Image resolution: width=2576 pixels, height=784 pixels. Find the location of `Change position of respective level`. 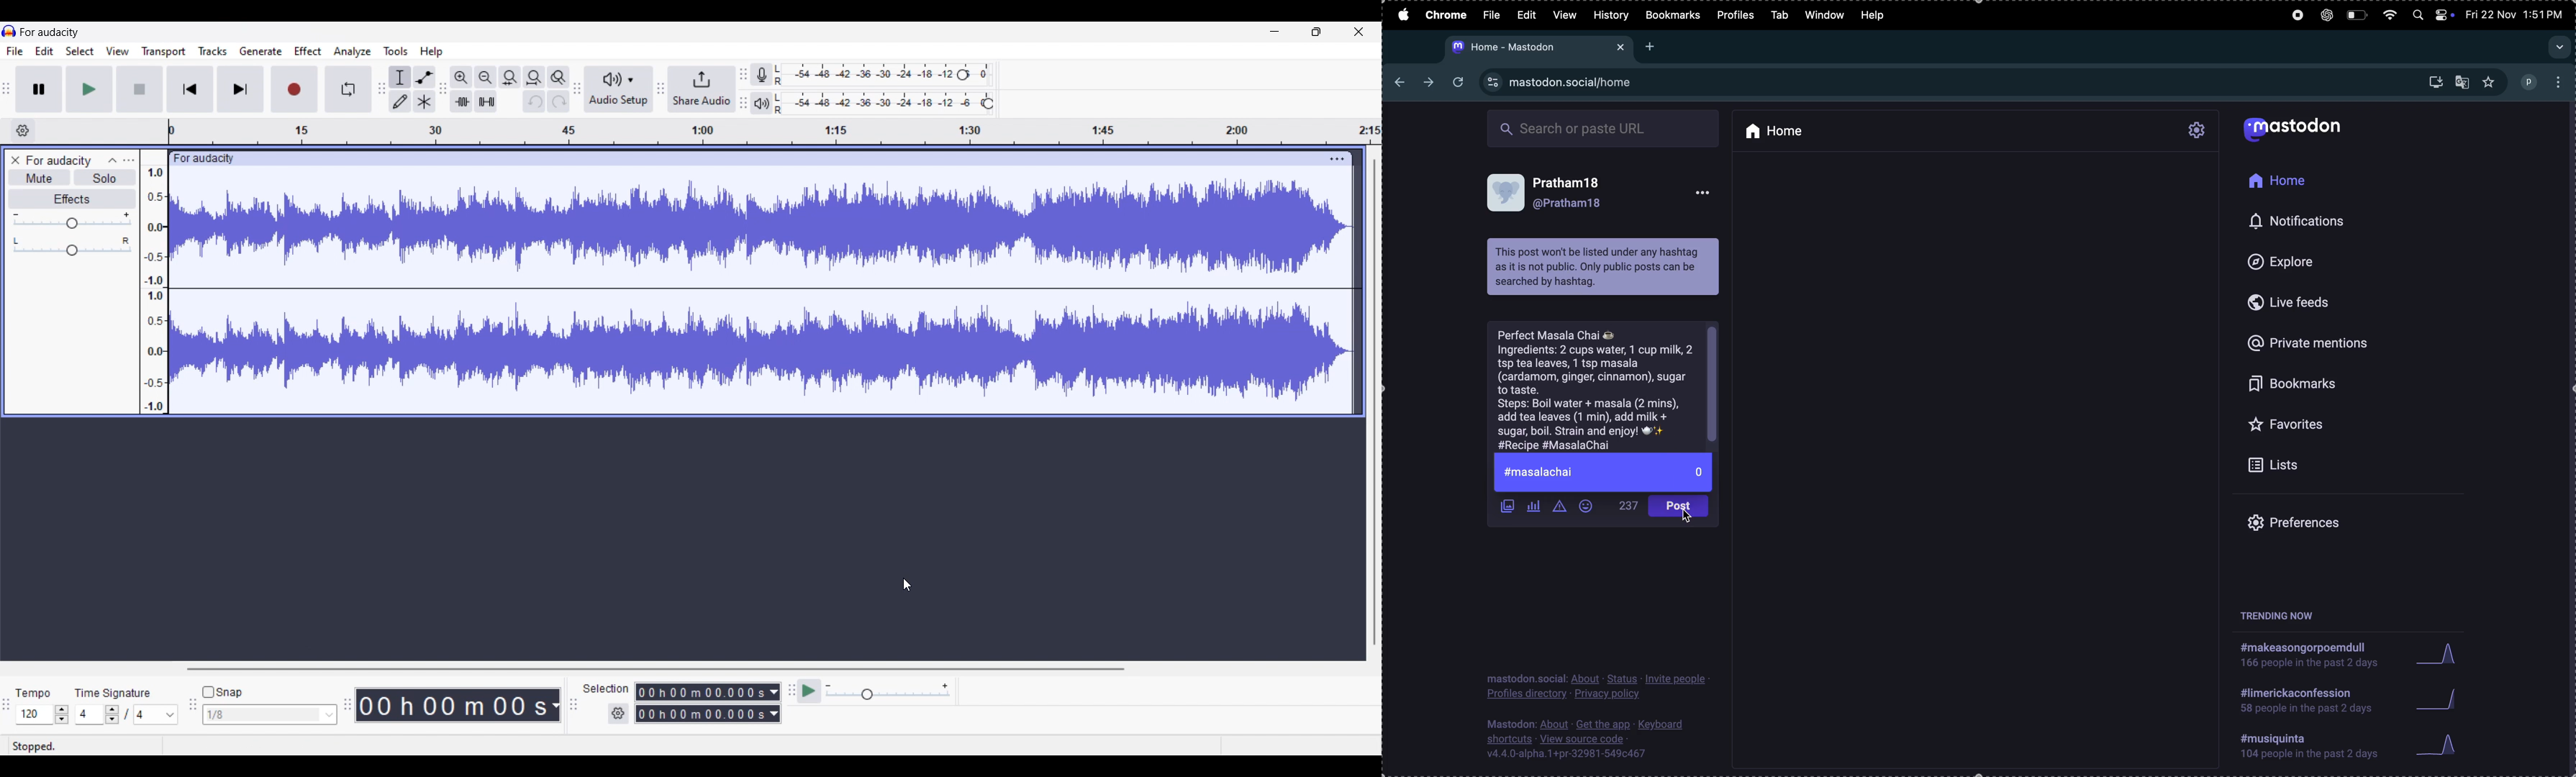

Change position of respective level is located at coordinates (743, 88).